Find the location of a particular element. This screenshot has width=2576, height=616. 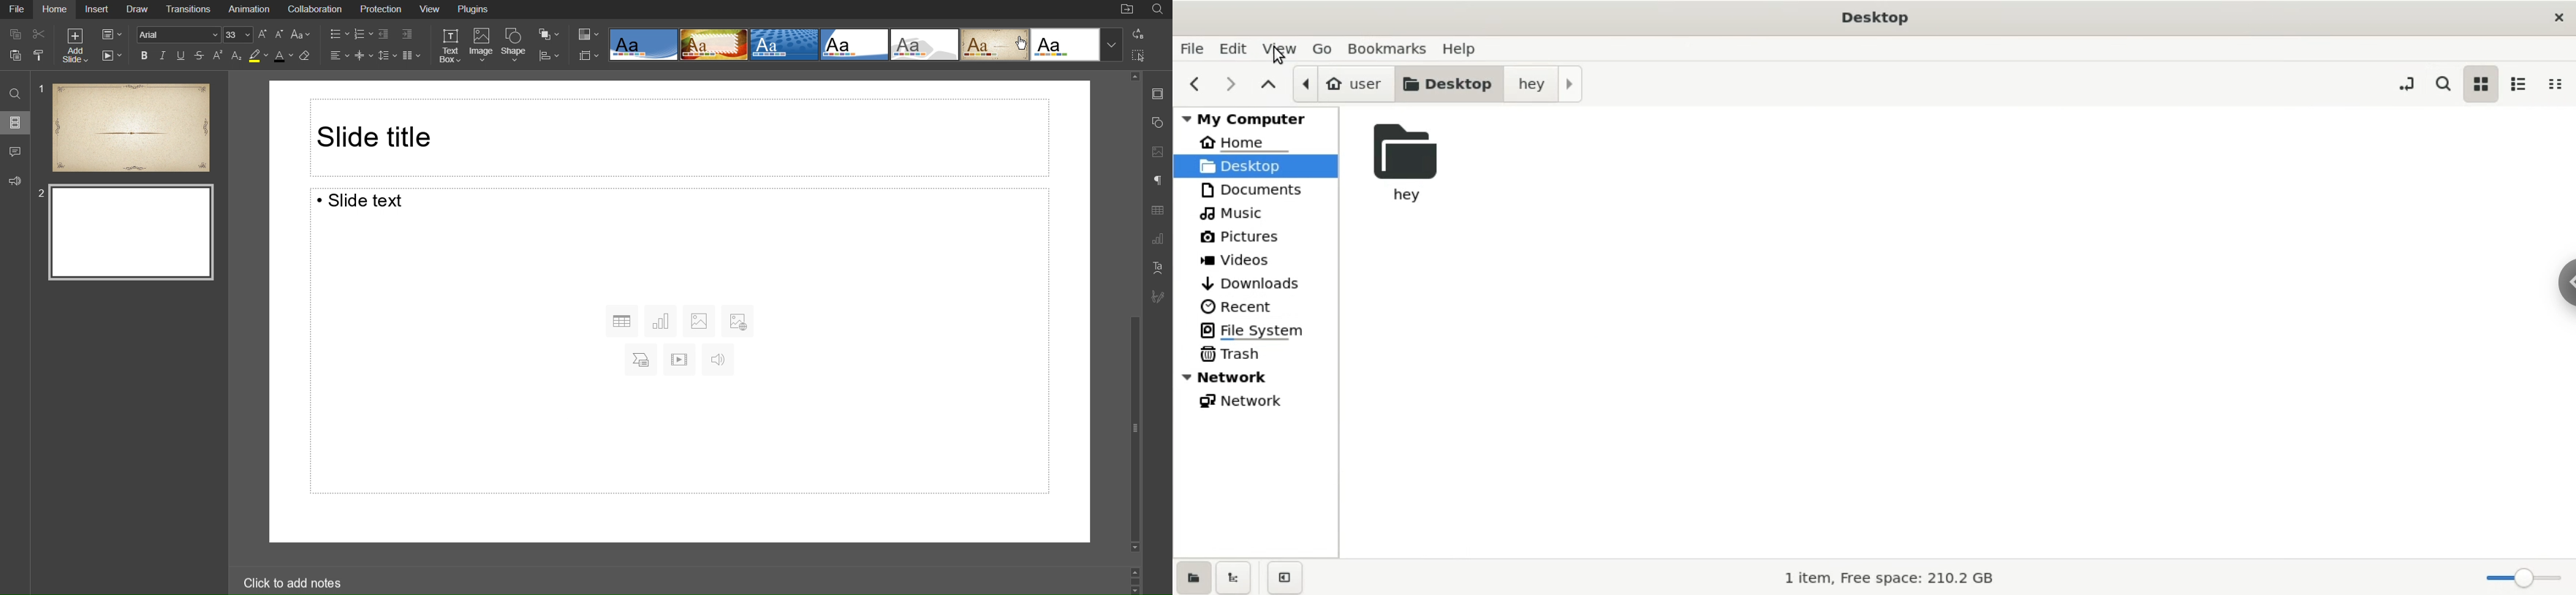

Transitions is located at coordinates (192, 10).